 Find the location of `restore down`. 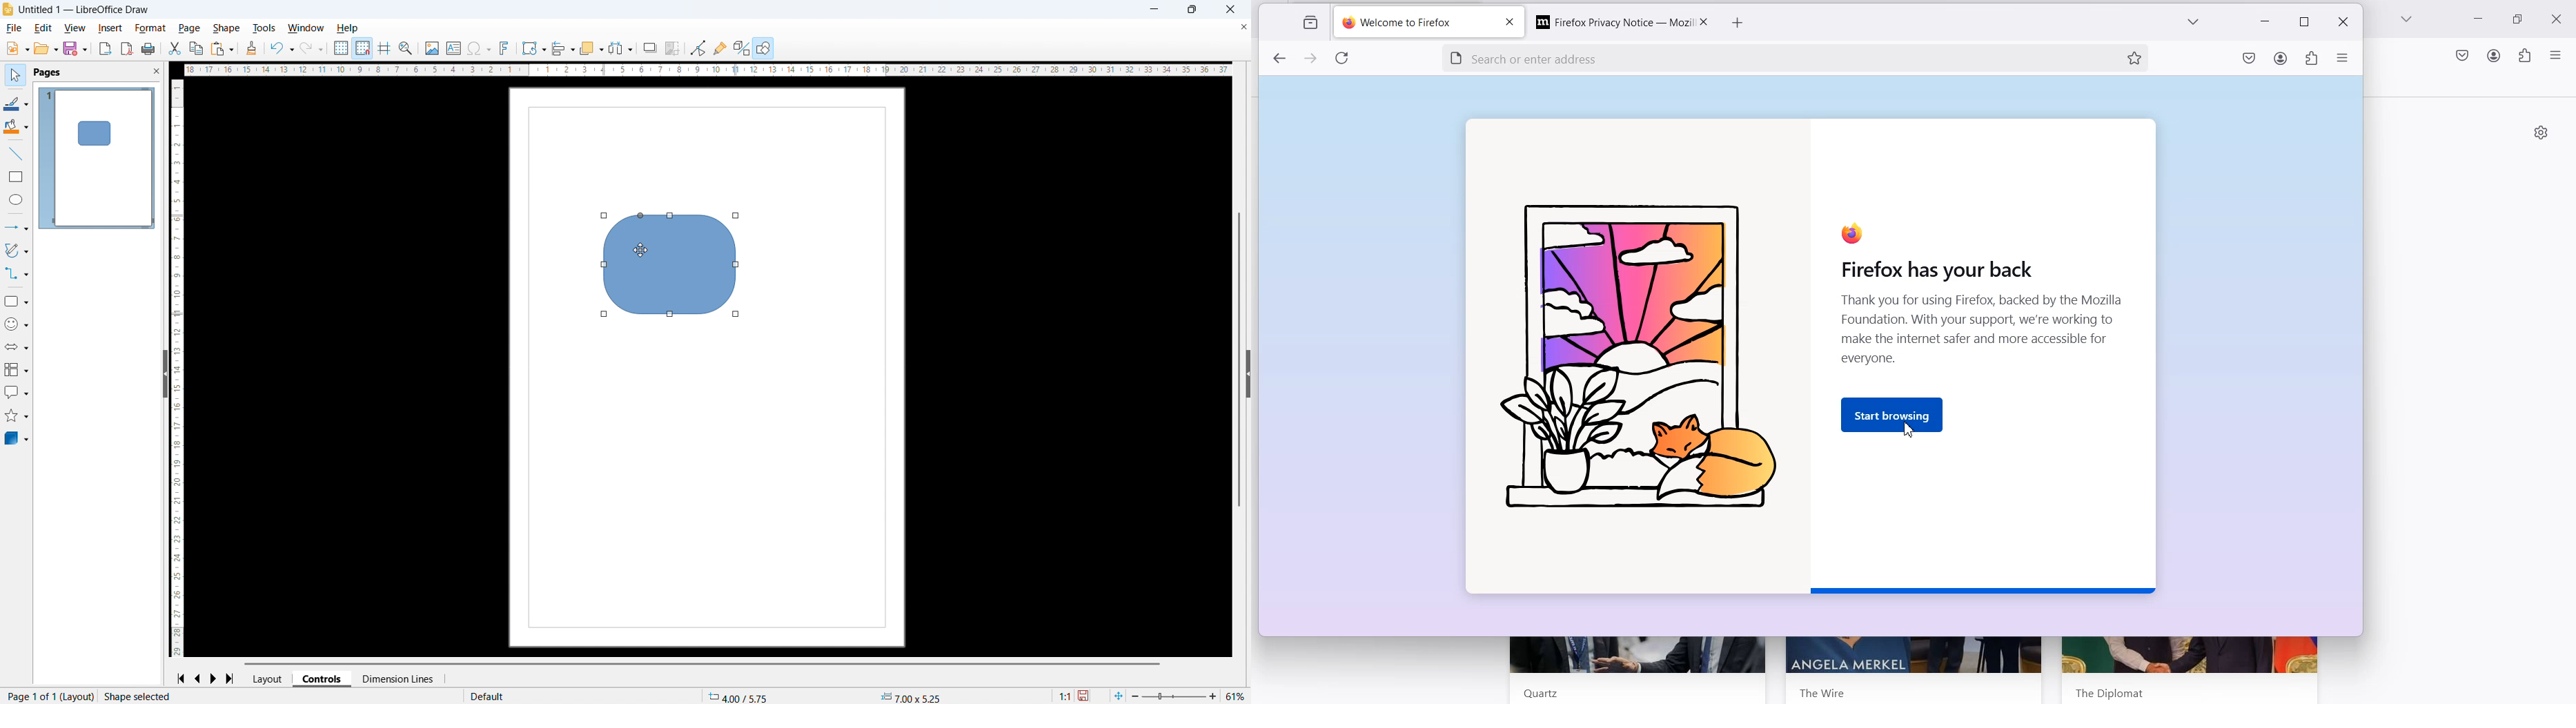

restore down is located at coordinates (2303, 22).